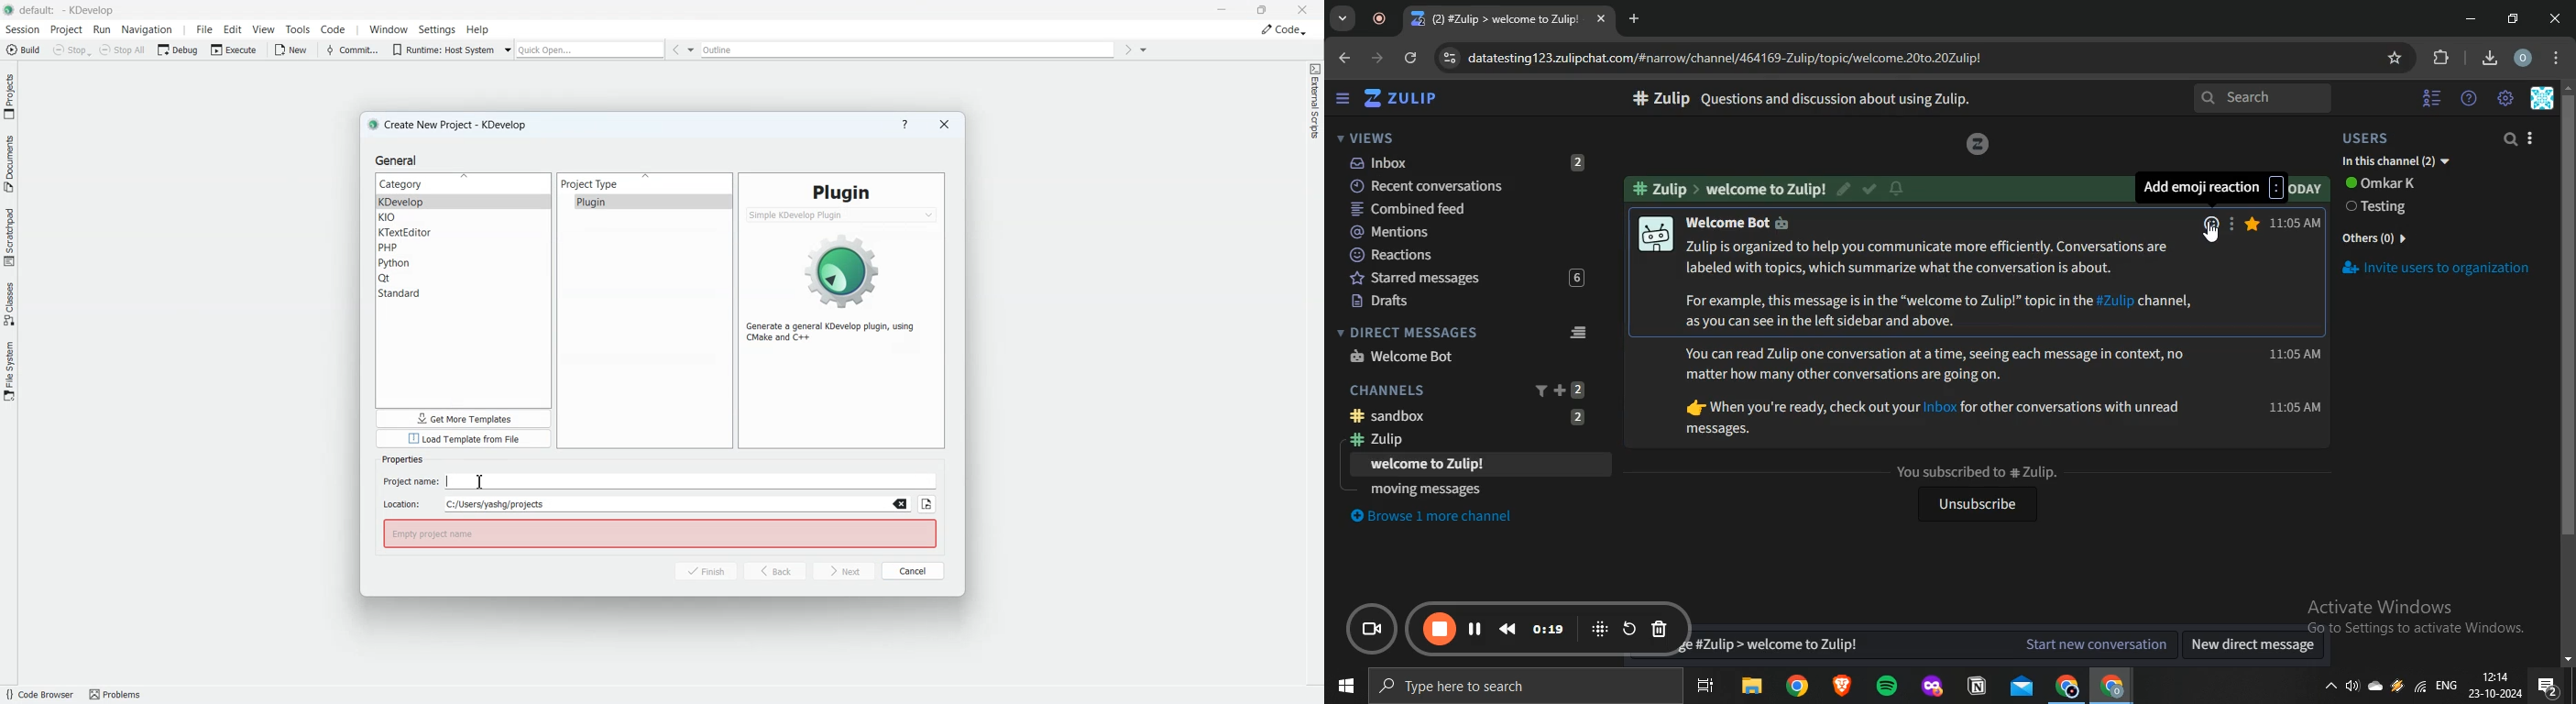 This screenshot has width=2576, height=728. What do you see at coordinates (1897, 188) in the screenshot?
I see `notification` at bounding box center [1897, 188].